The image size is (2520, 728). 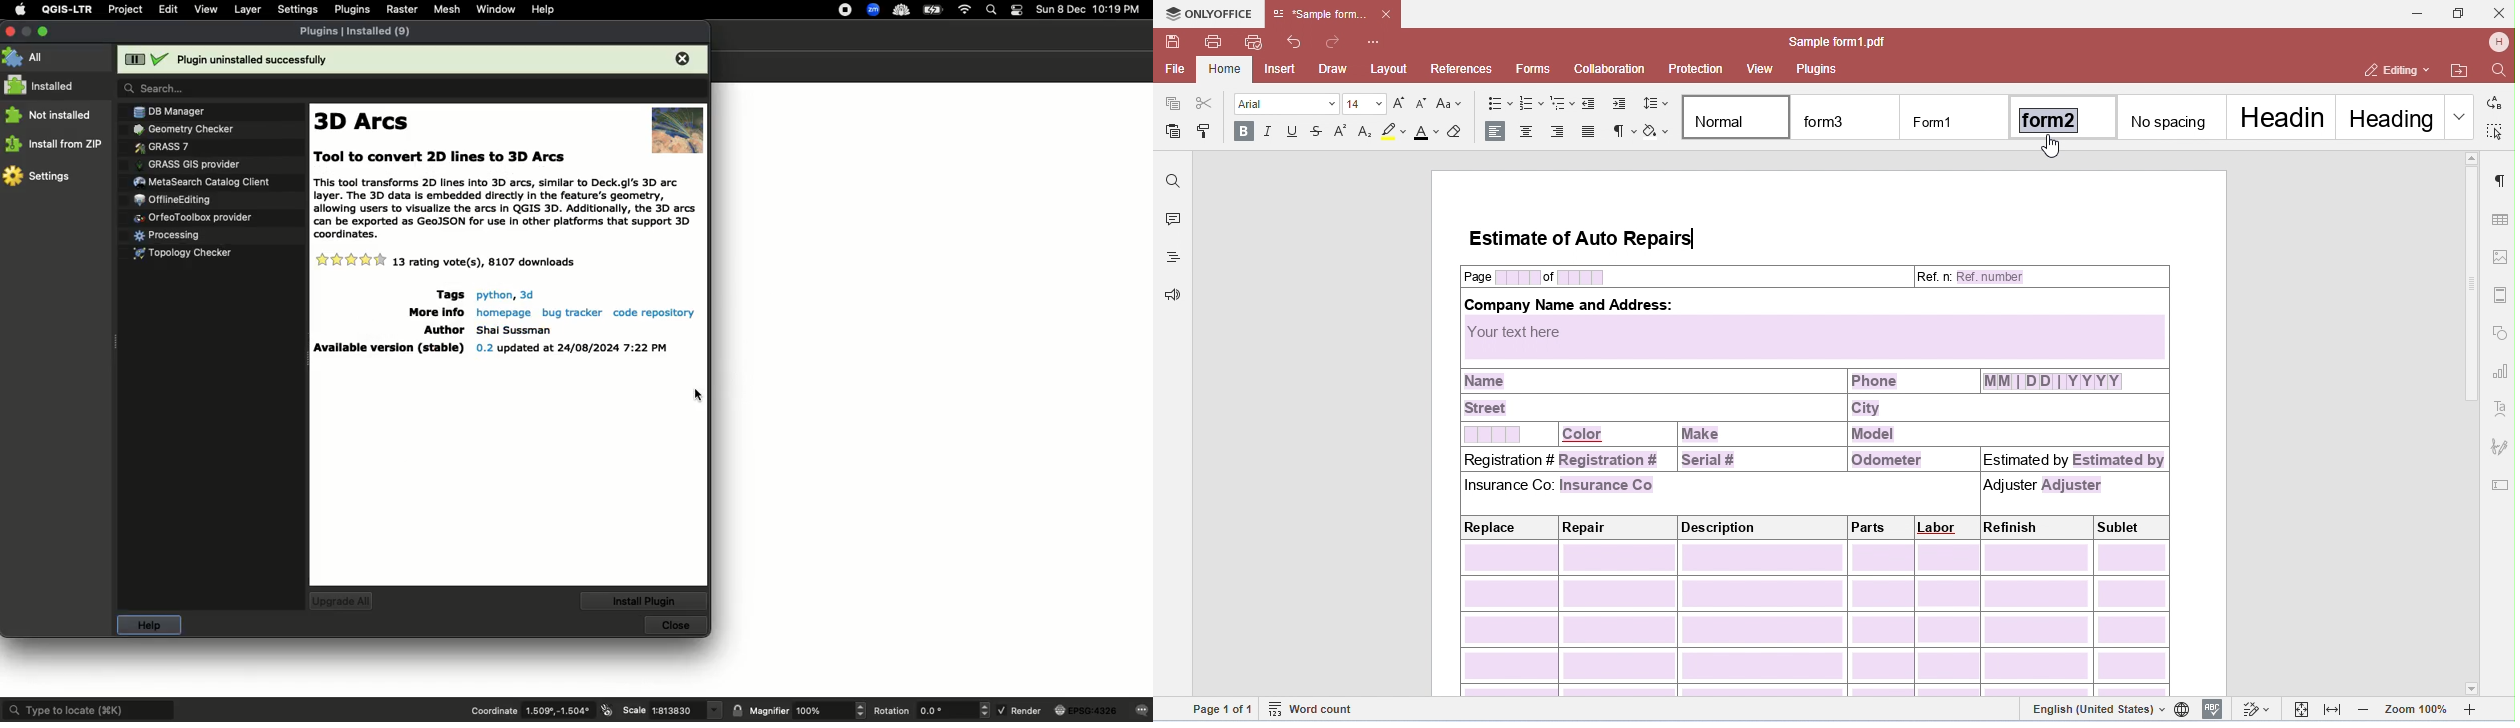 I want to click on Help, so click(x=545, y=8).